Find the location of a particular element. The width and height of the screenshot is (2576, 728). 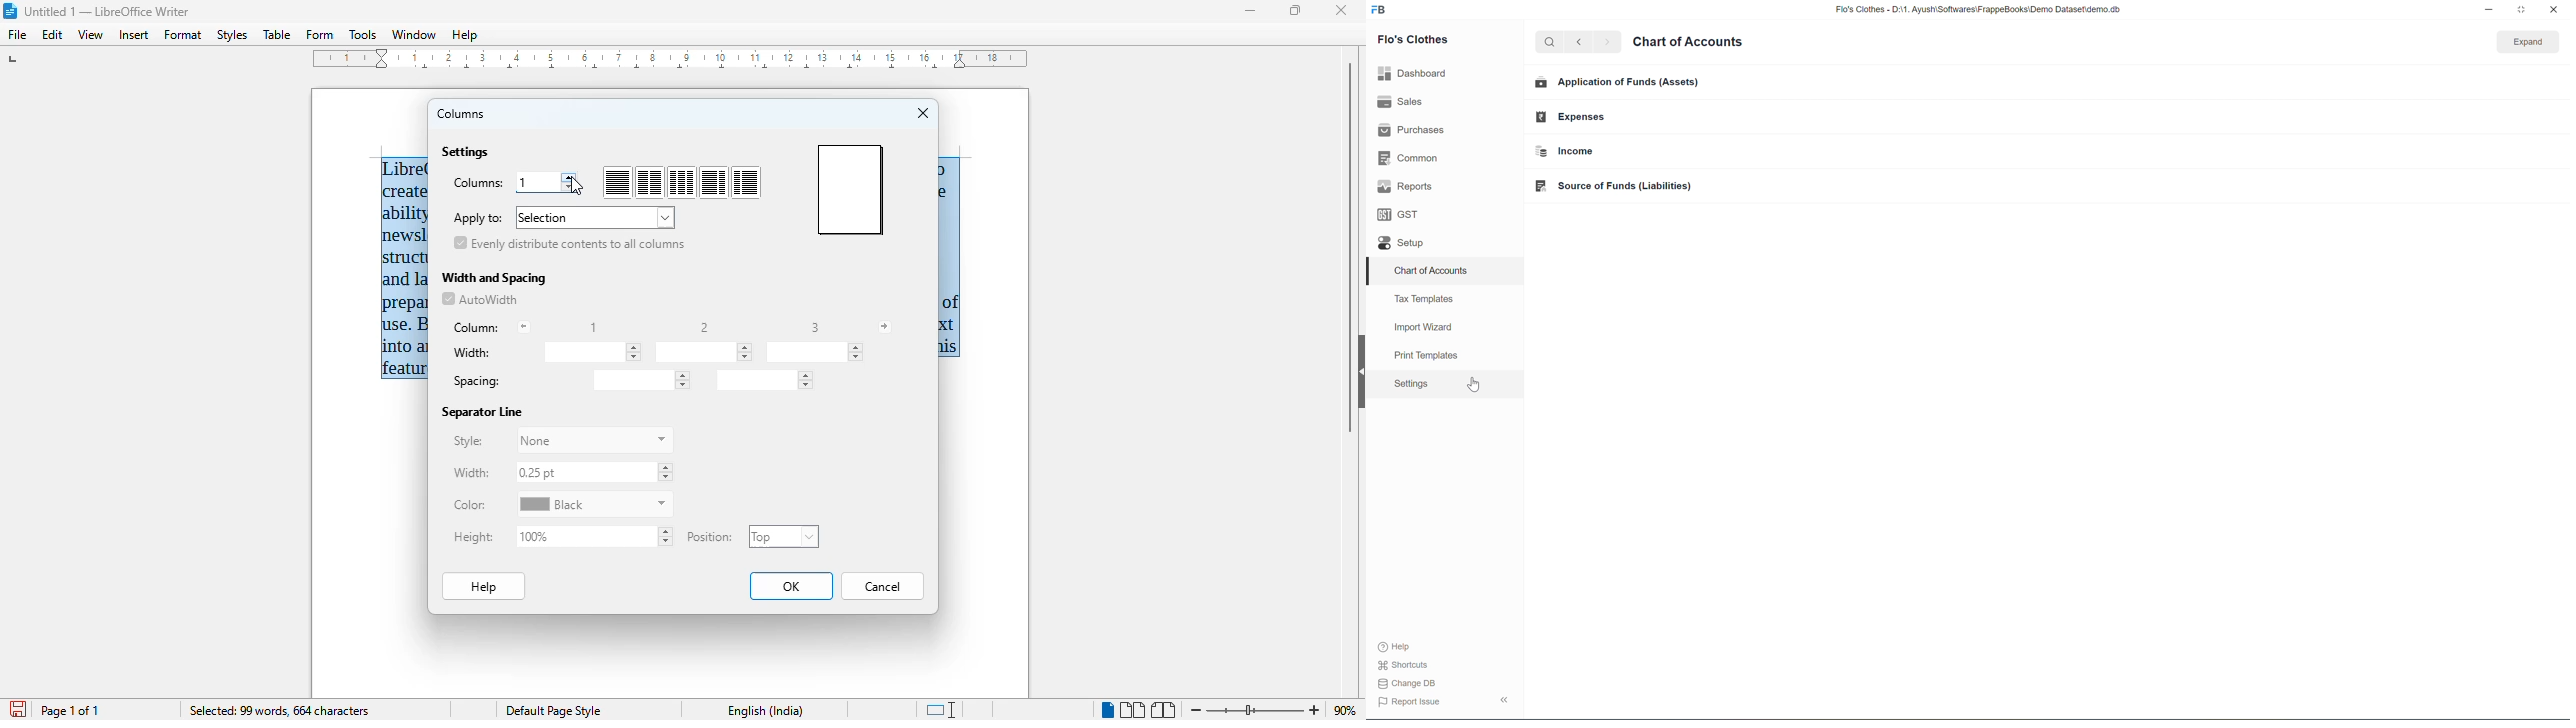

spacing is located at coordinates (640, 380).